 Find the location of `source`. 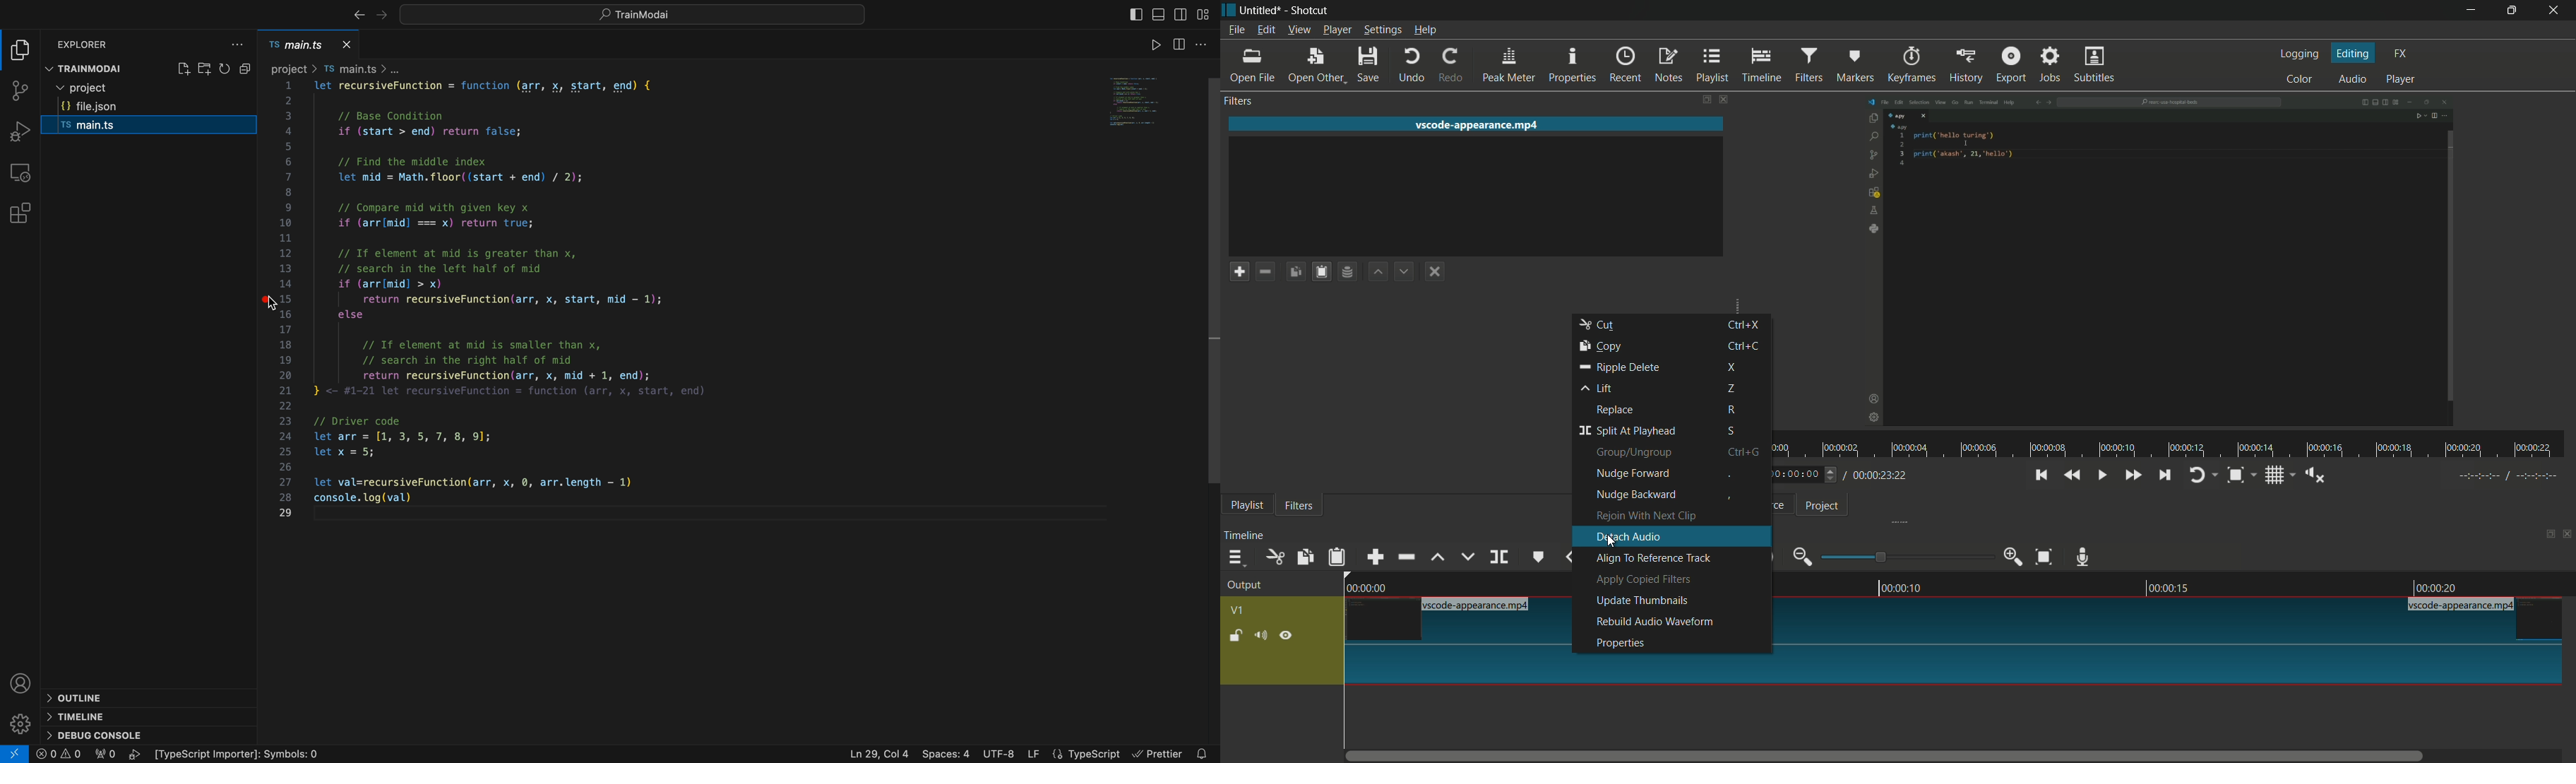

source is located at coordinates (1781, 504).